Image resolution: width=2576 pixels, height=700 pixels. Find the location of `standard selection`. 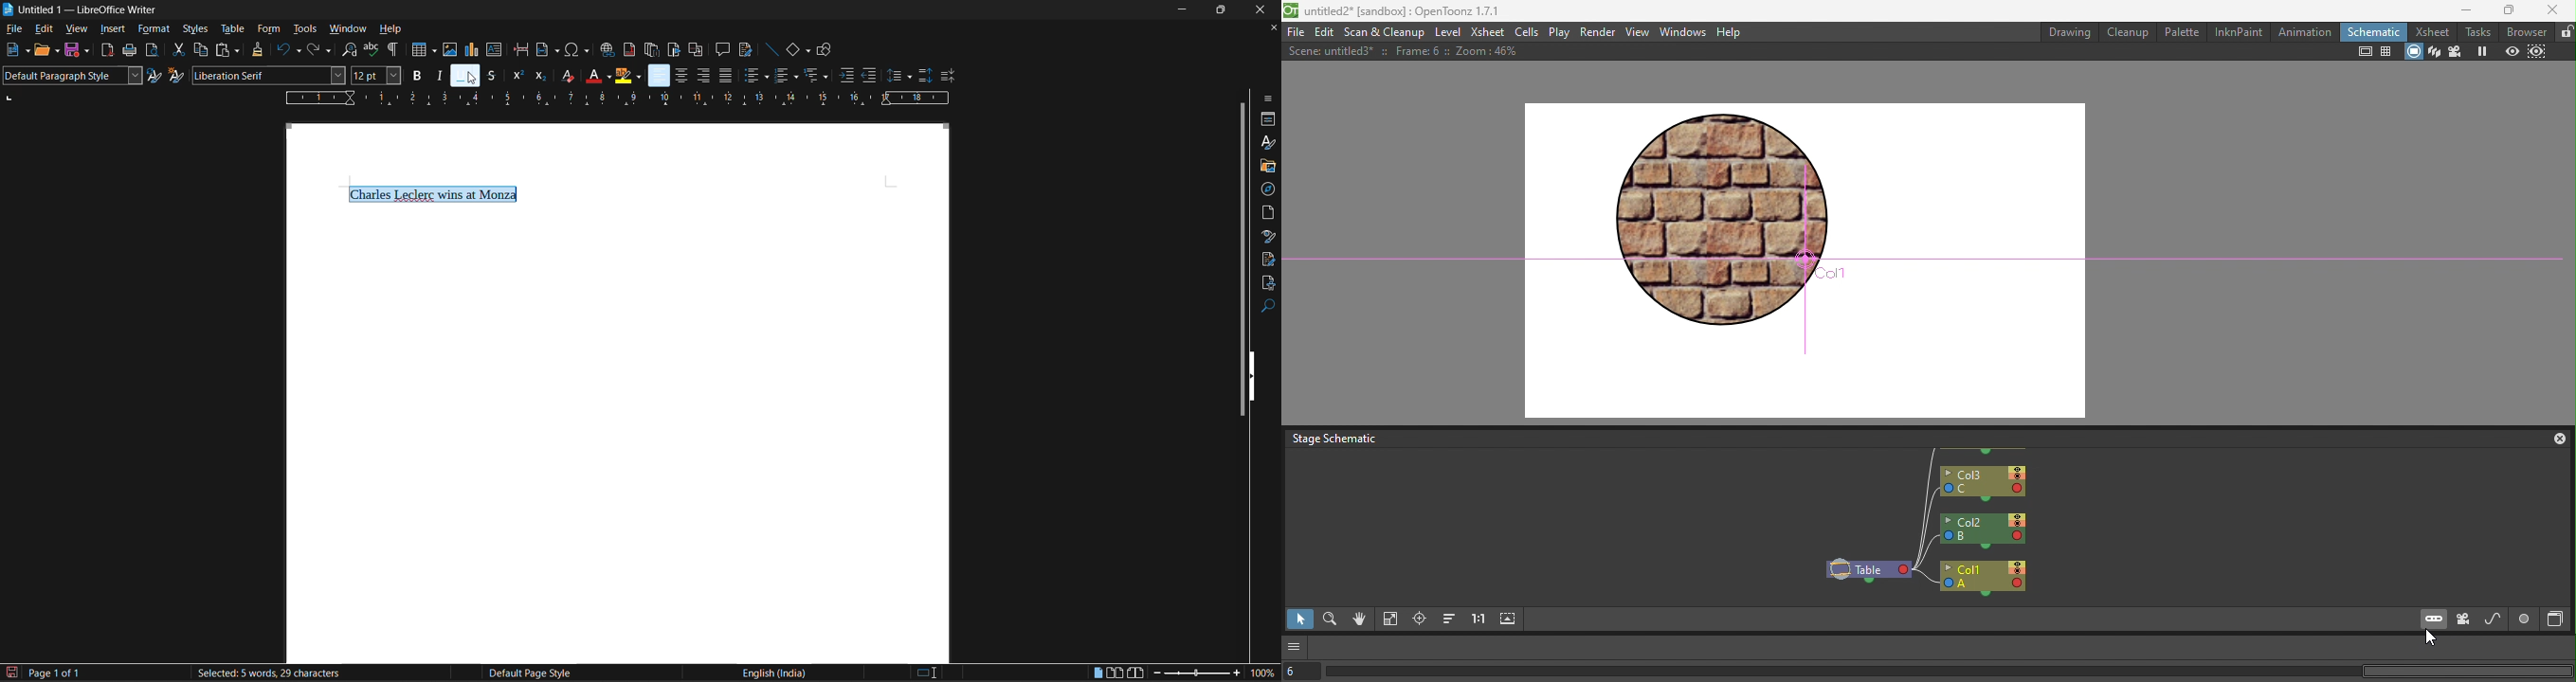

standard selection is located at coordinates (927, 674).